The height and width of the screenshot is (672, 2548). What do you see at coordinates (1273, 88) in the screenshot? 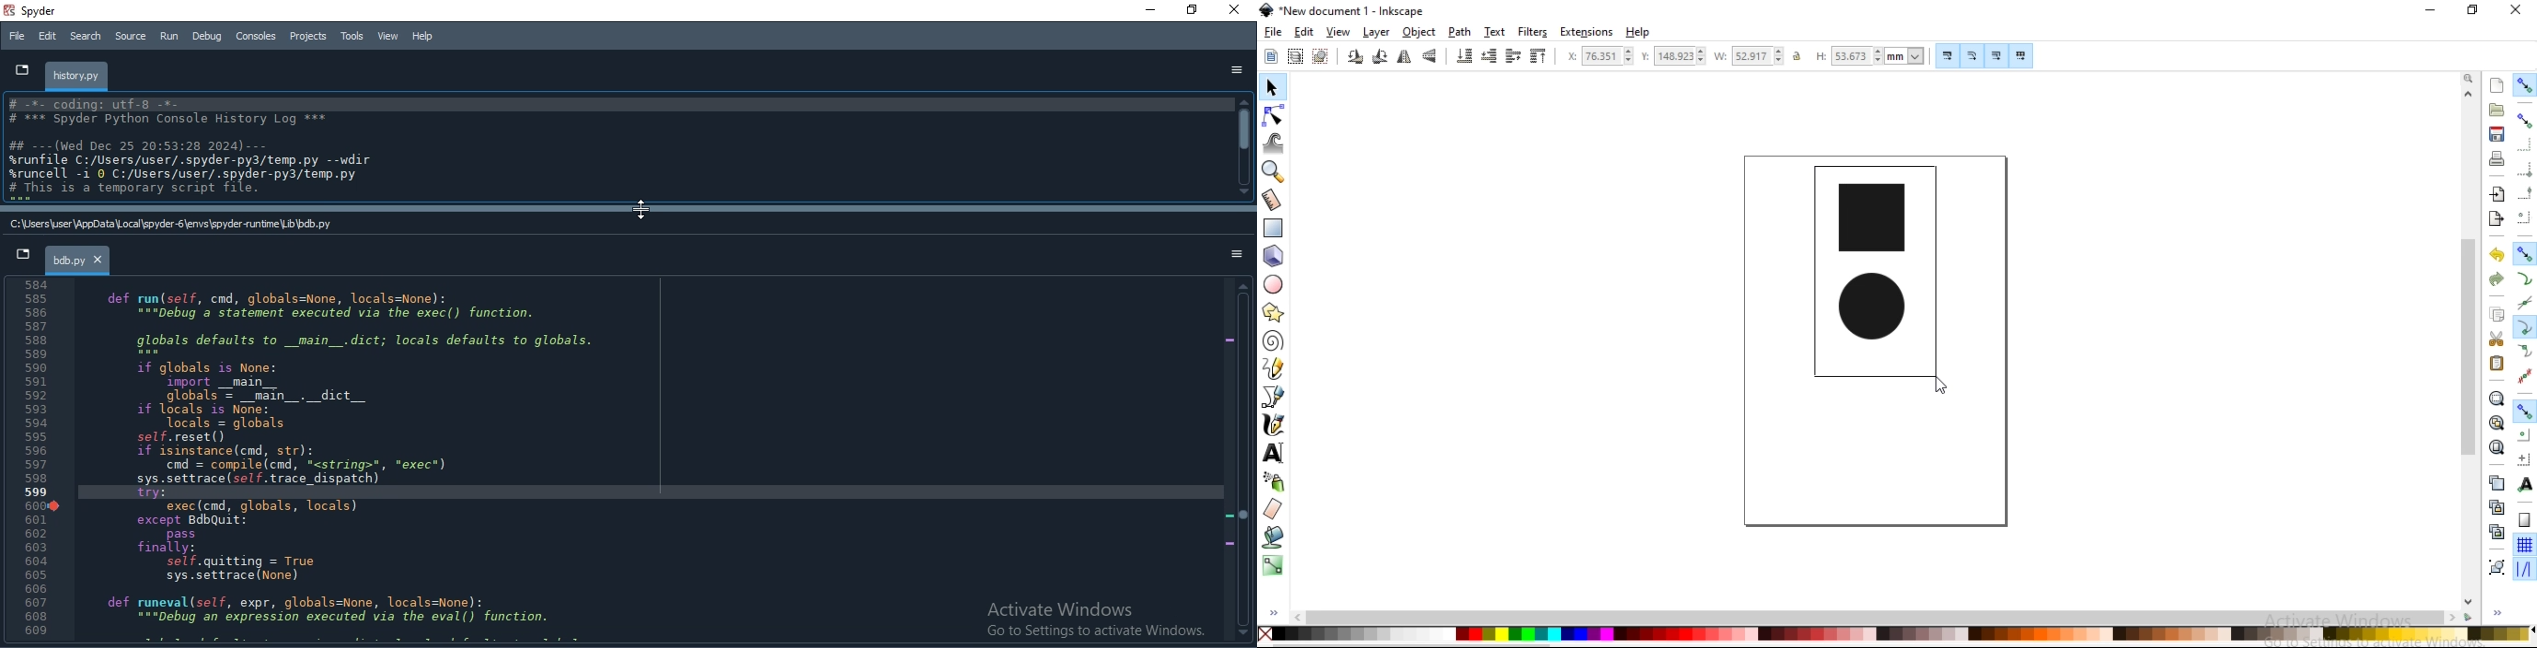
I see `select and transform objects` at bounding box center [1273, 88].